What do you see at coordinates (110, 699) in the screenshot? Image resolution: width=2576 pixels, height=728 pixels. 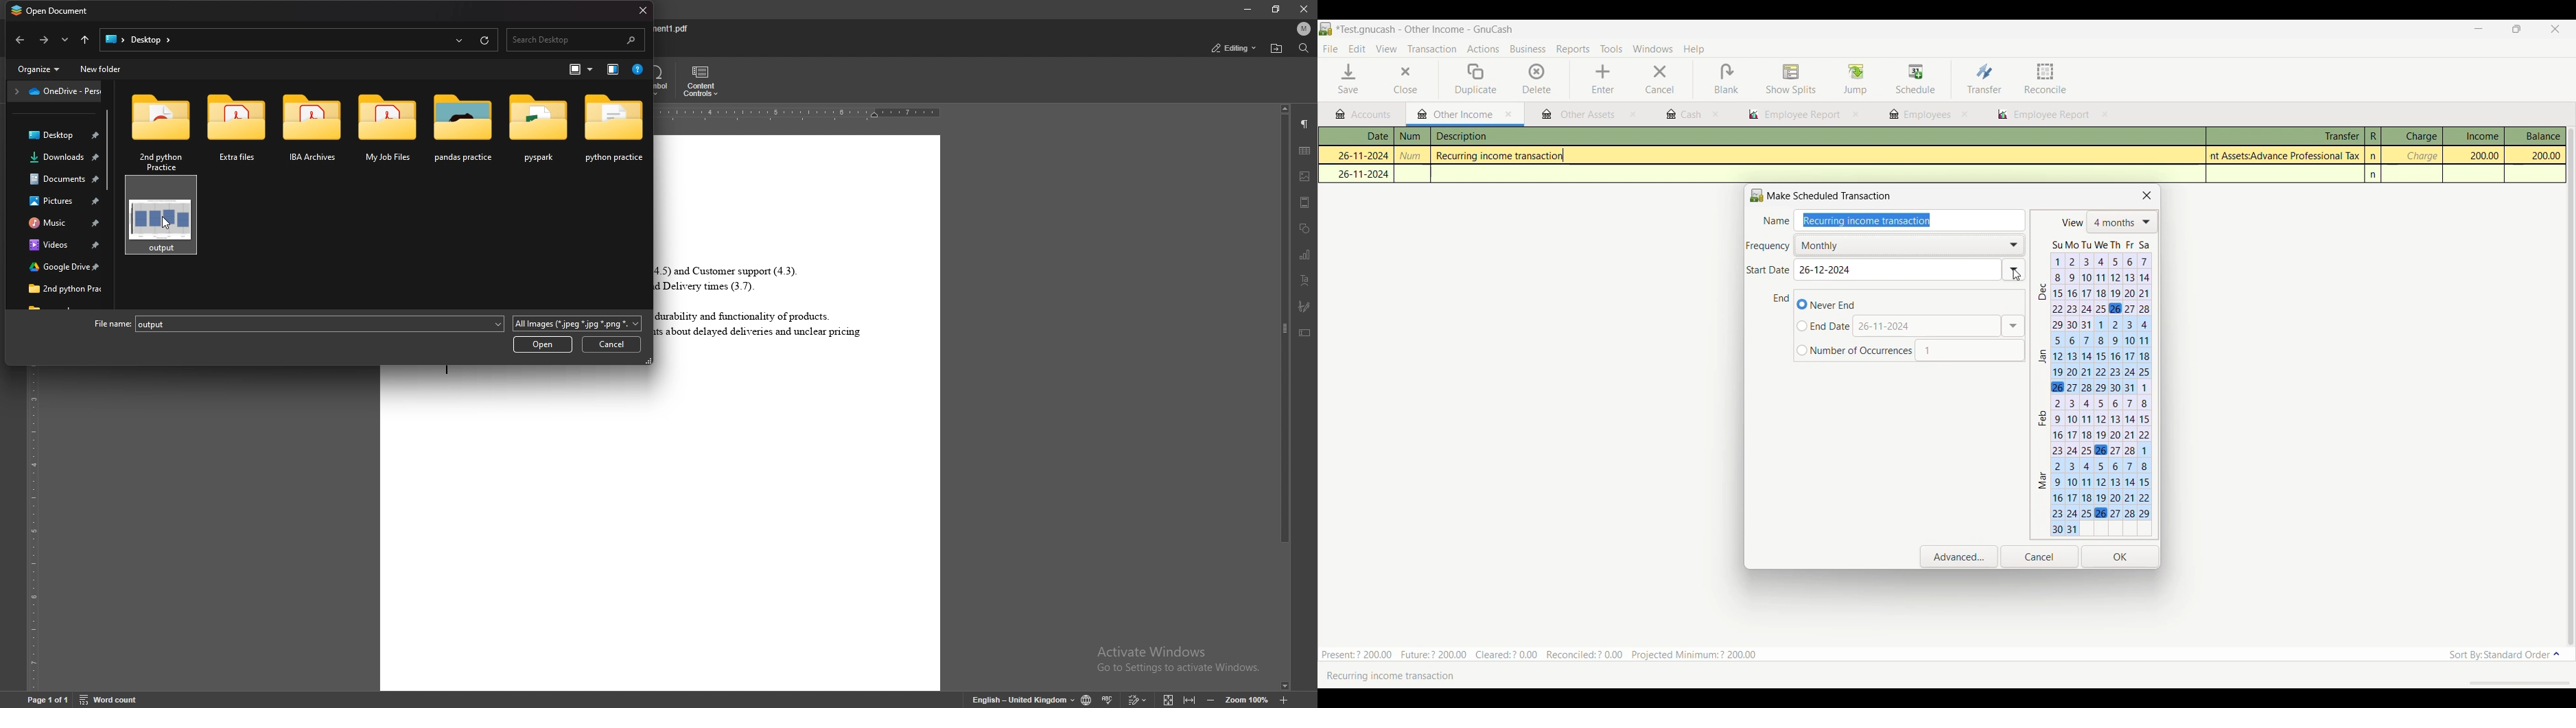 I see `word count` at bounding box center [110, 699].